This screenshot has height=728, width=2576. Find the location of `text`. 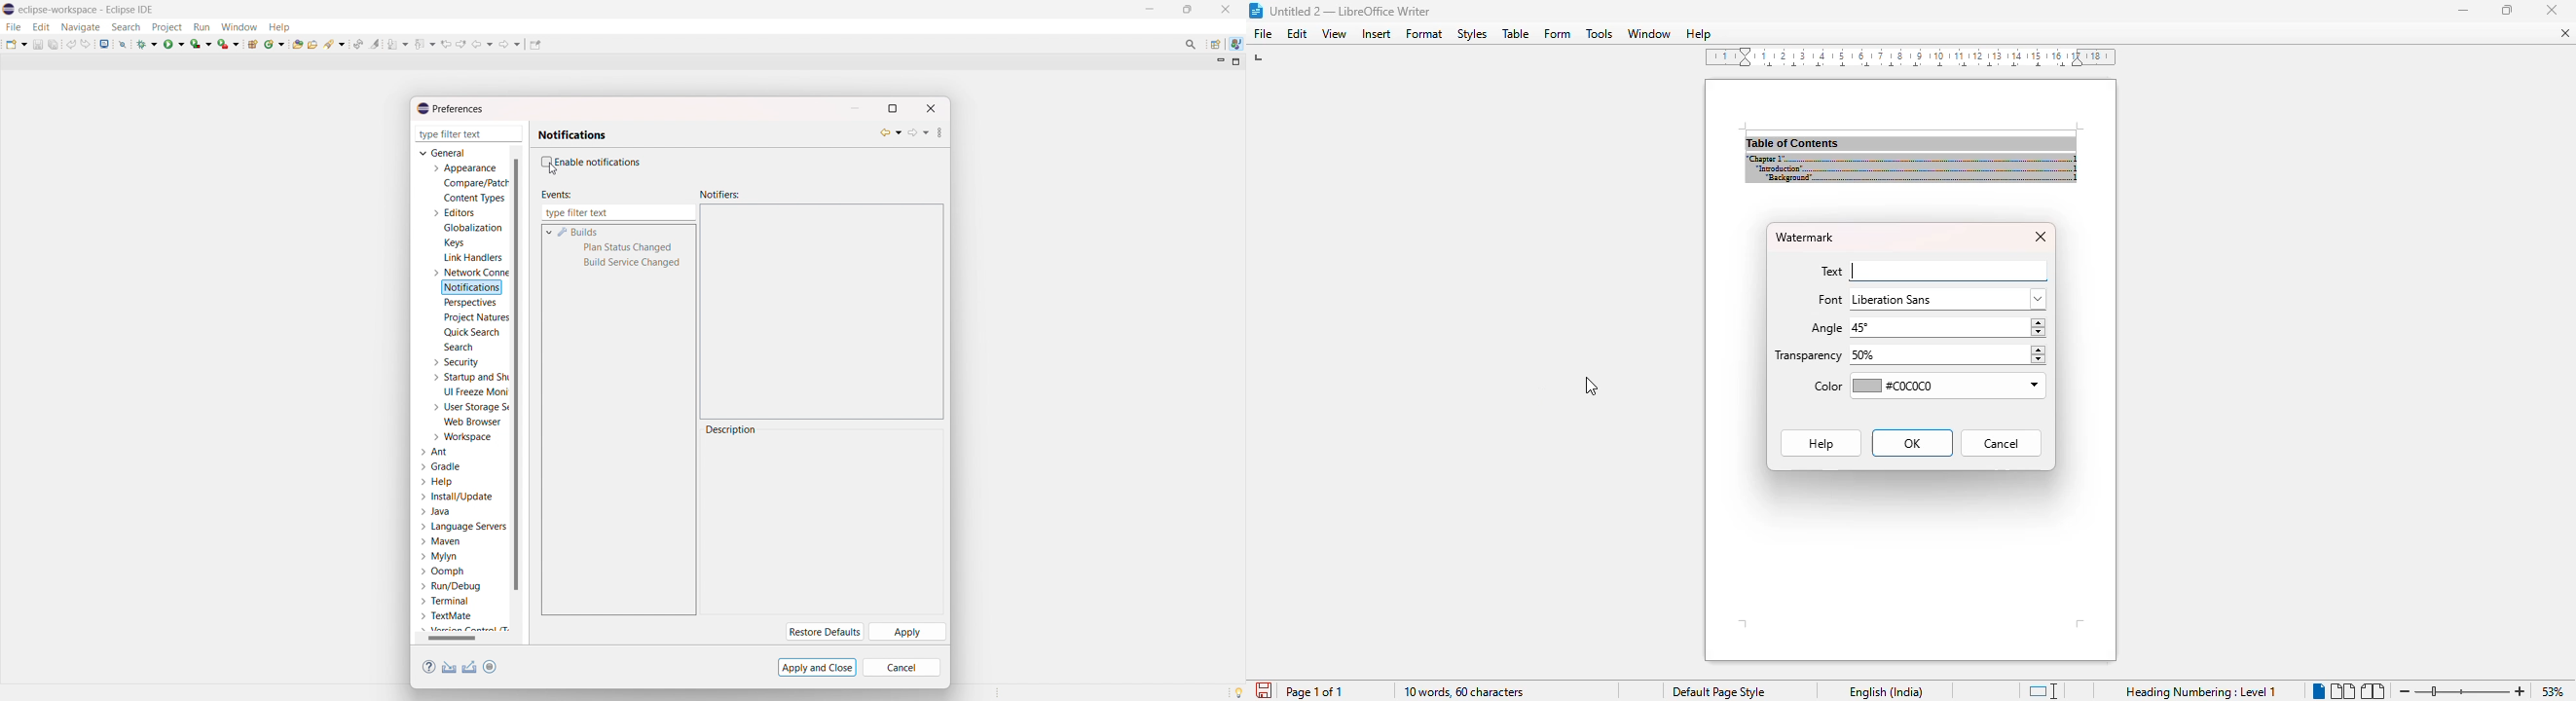

text is located at coordinates (1830, 272).